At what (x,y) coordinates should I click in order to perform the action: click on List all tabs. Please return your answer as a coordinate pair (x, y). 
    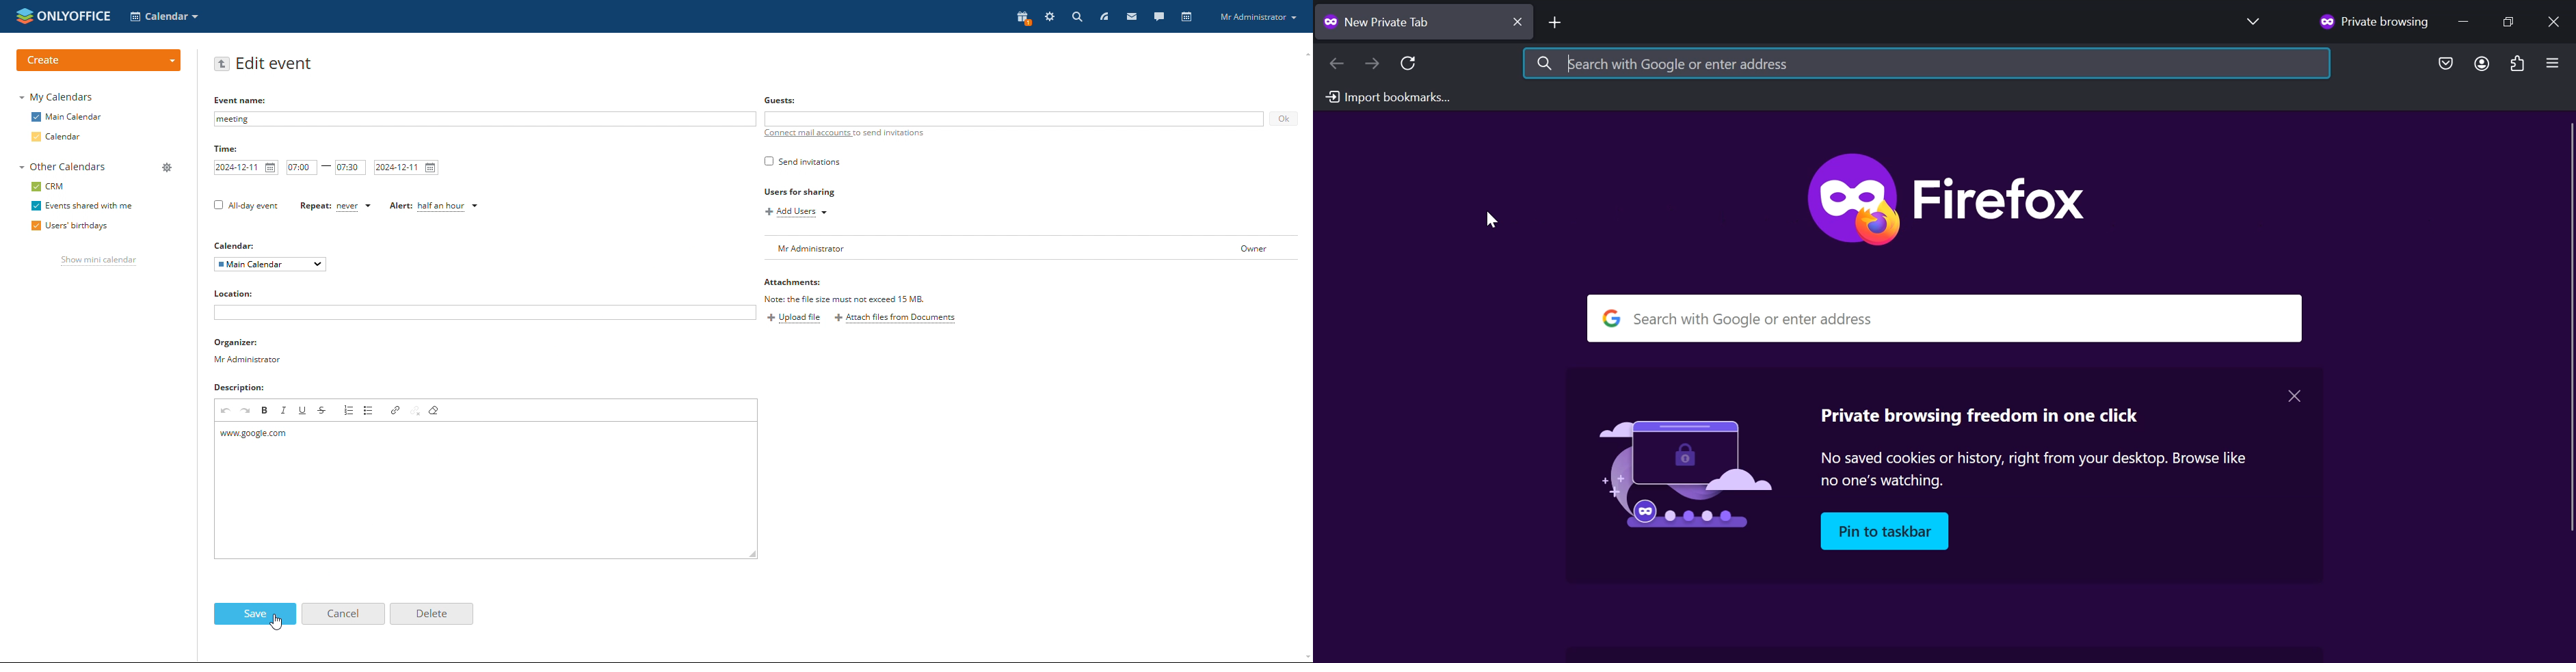
    Looking at the image, I should click on (2256, 19).